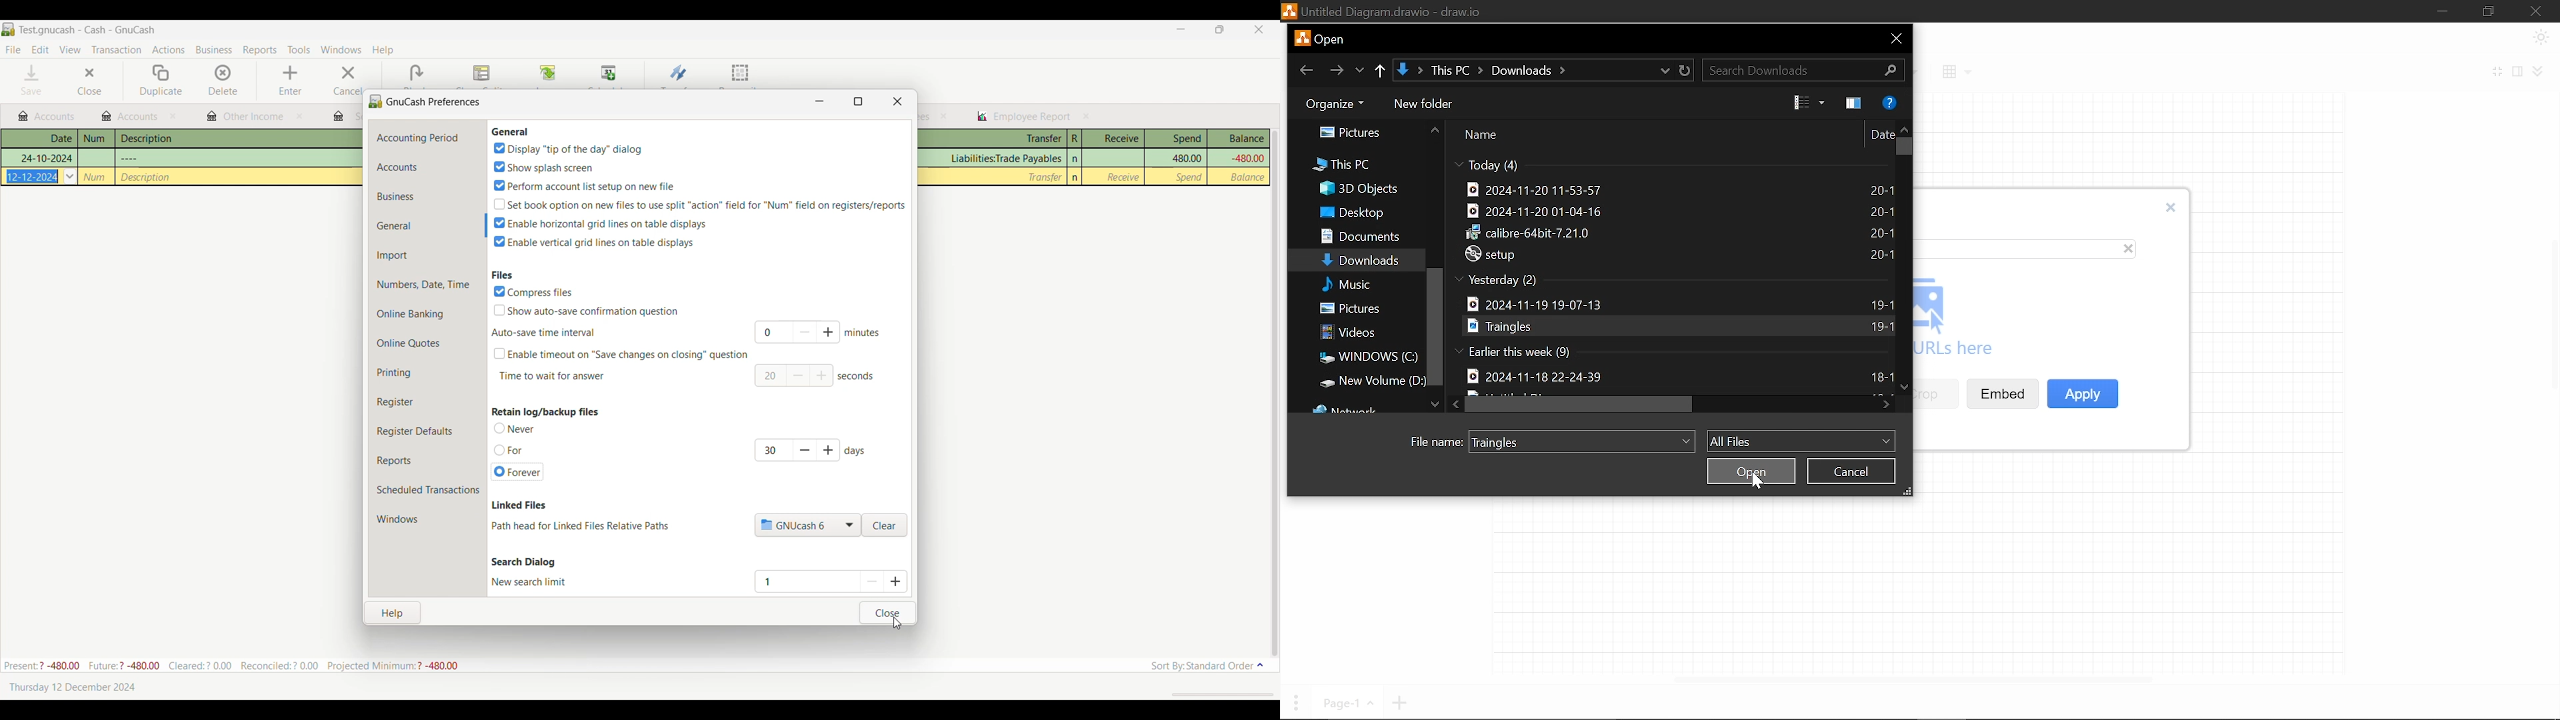 Image resolution: width=2576 pixels, height=728 pixels. I want to click on Online banking, so click(427, 314).